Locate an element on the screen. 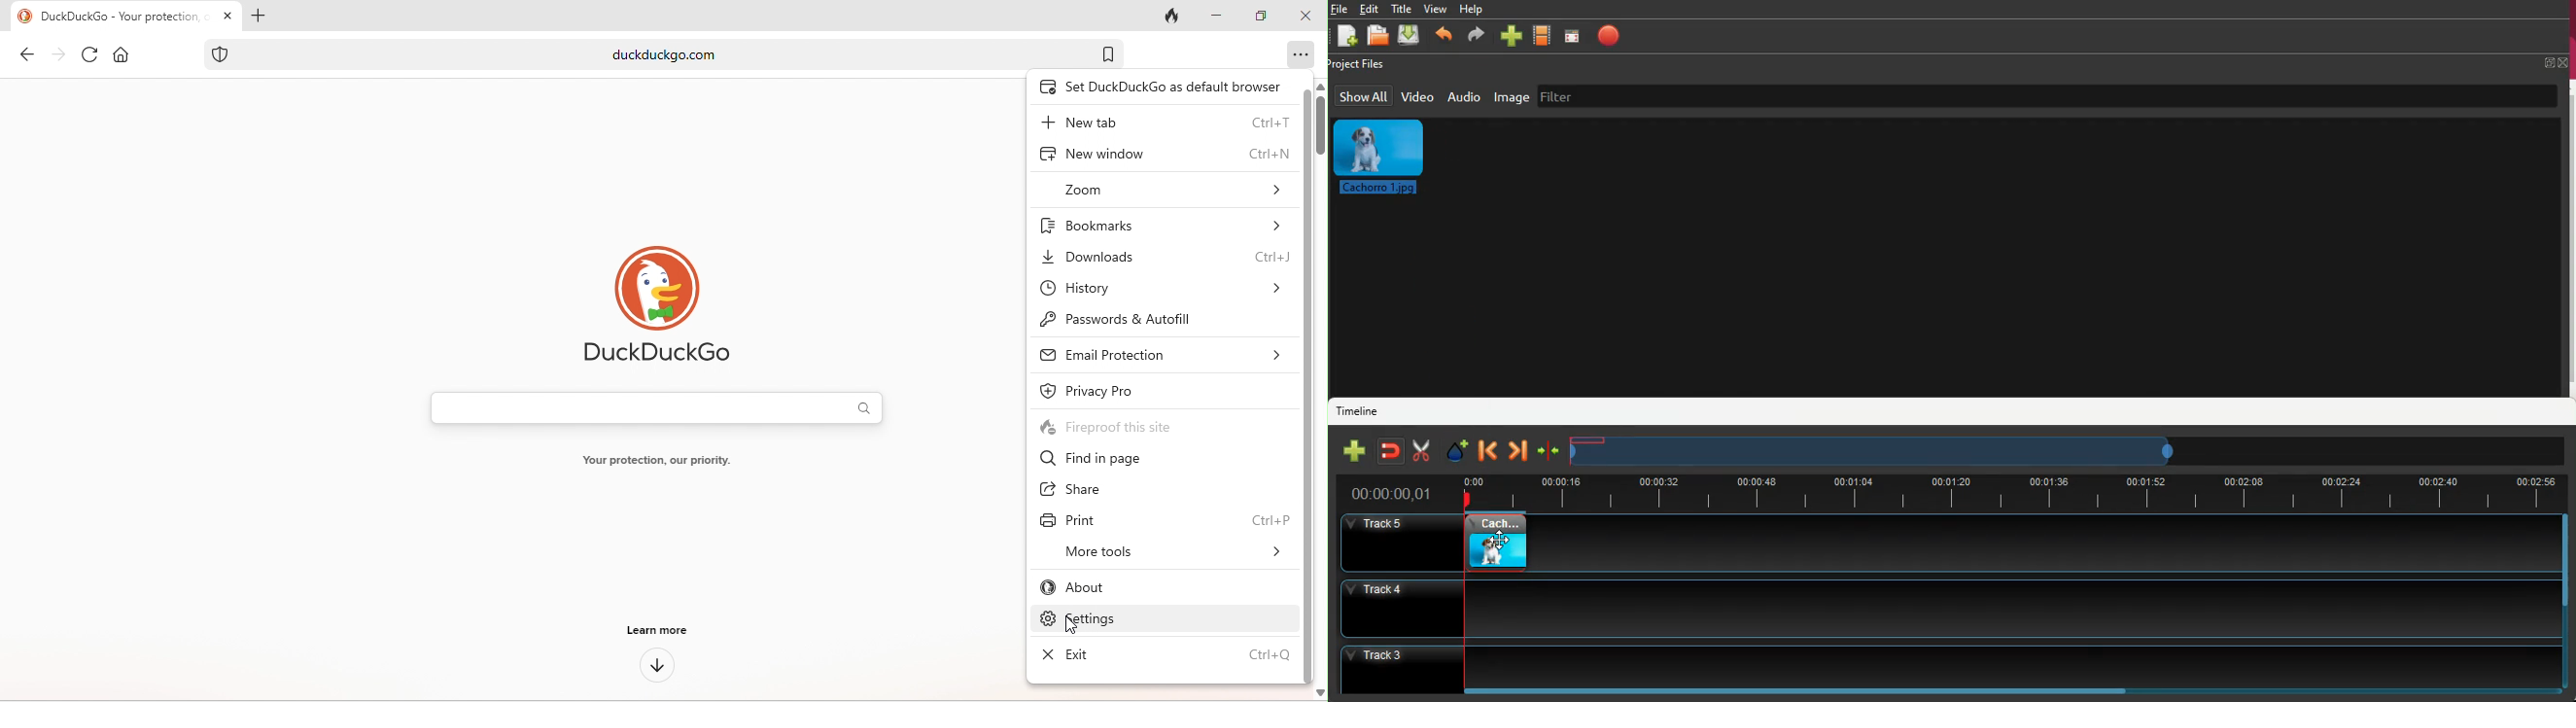  new window is located at coordinates (1164, 152).